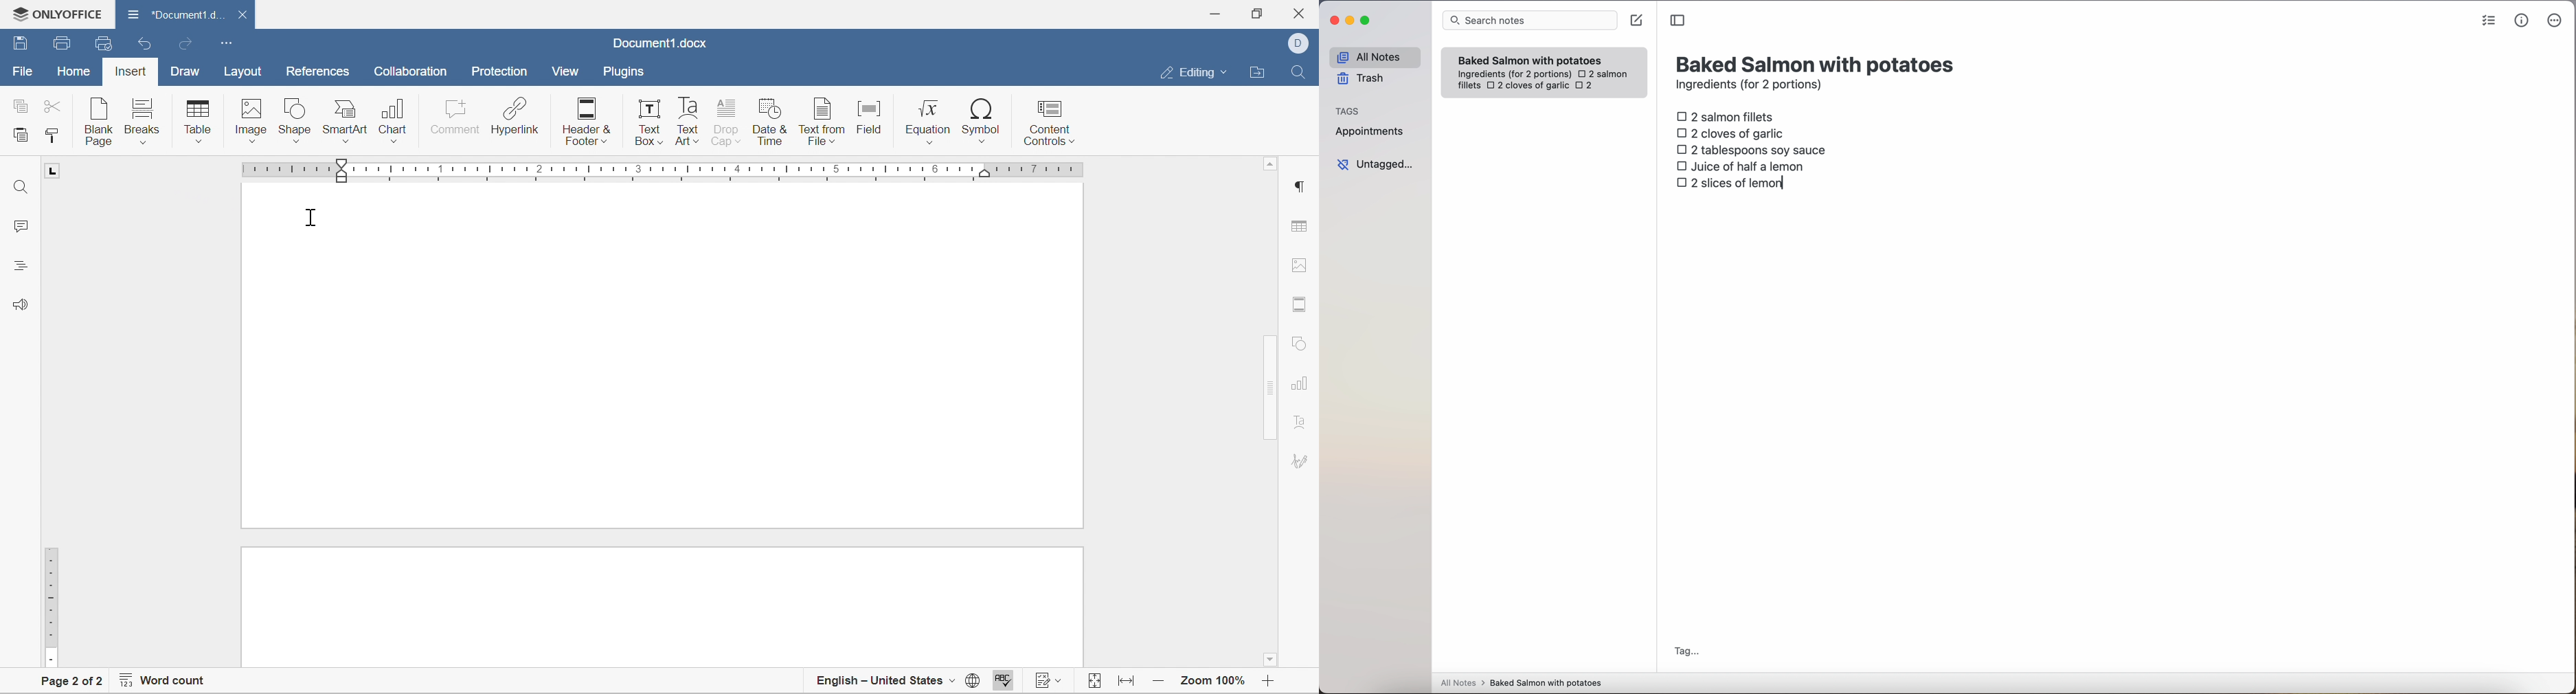 The width and height of the screenshot is (2576, 700). I want to click on tag, so click(1686, 652).